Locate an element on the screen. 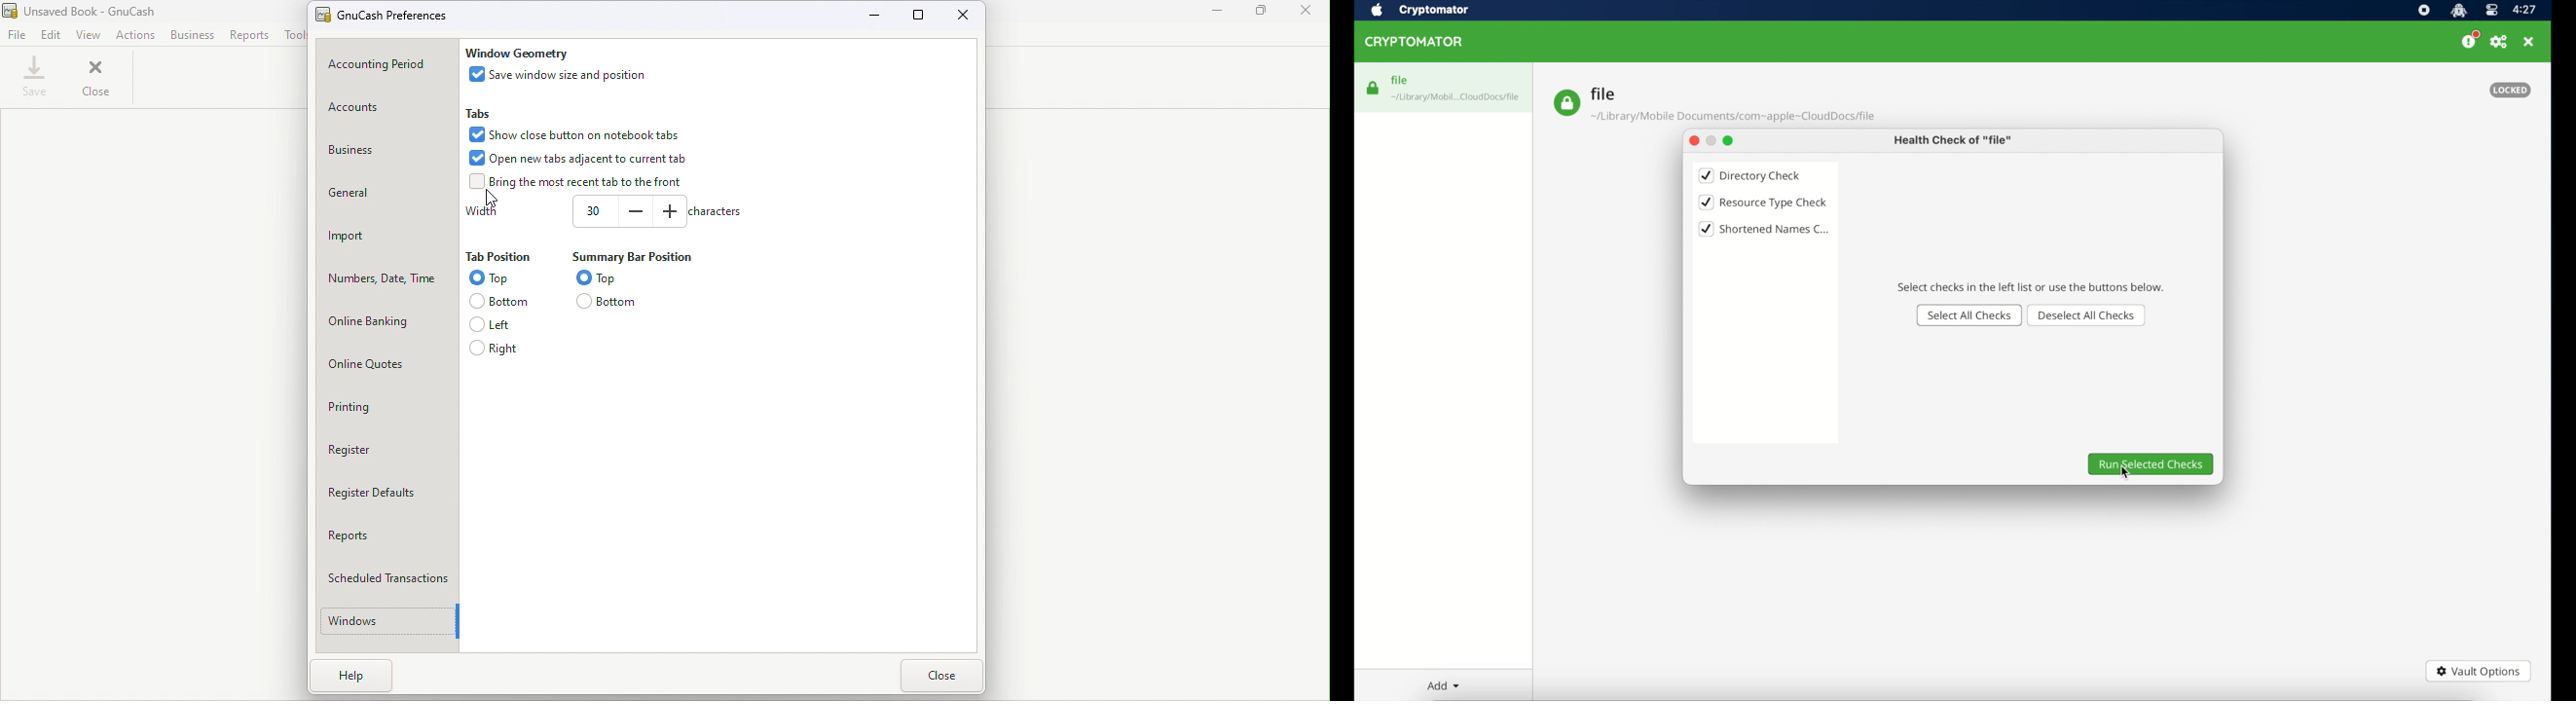  View is located at coordinates (91, 35).